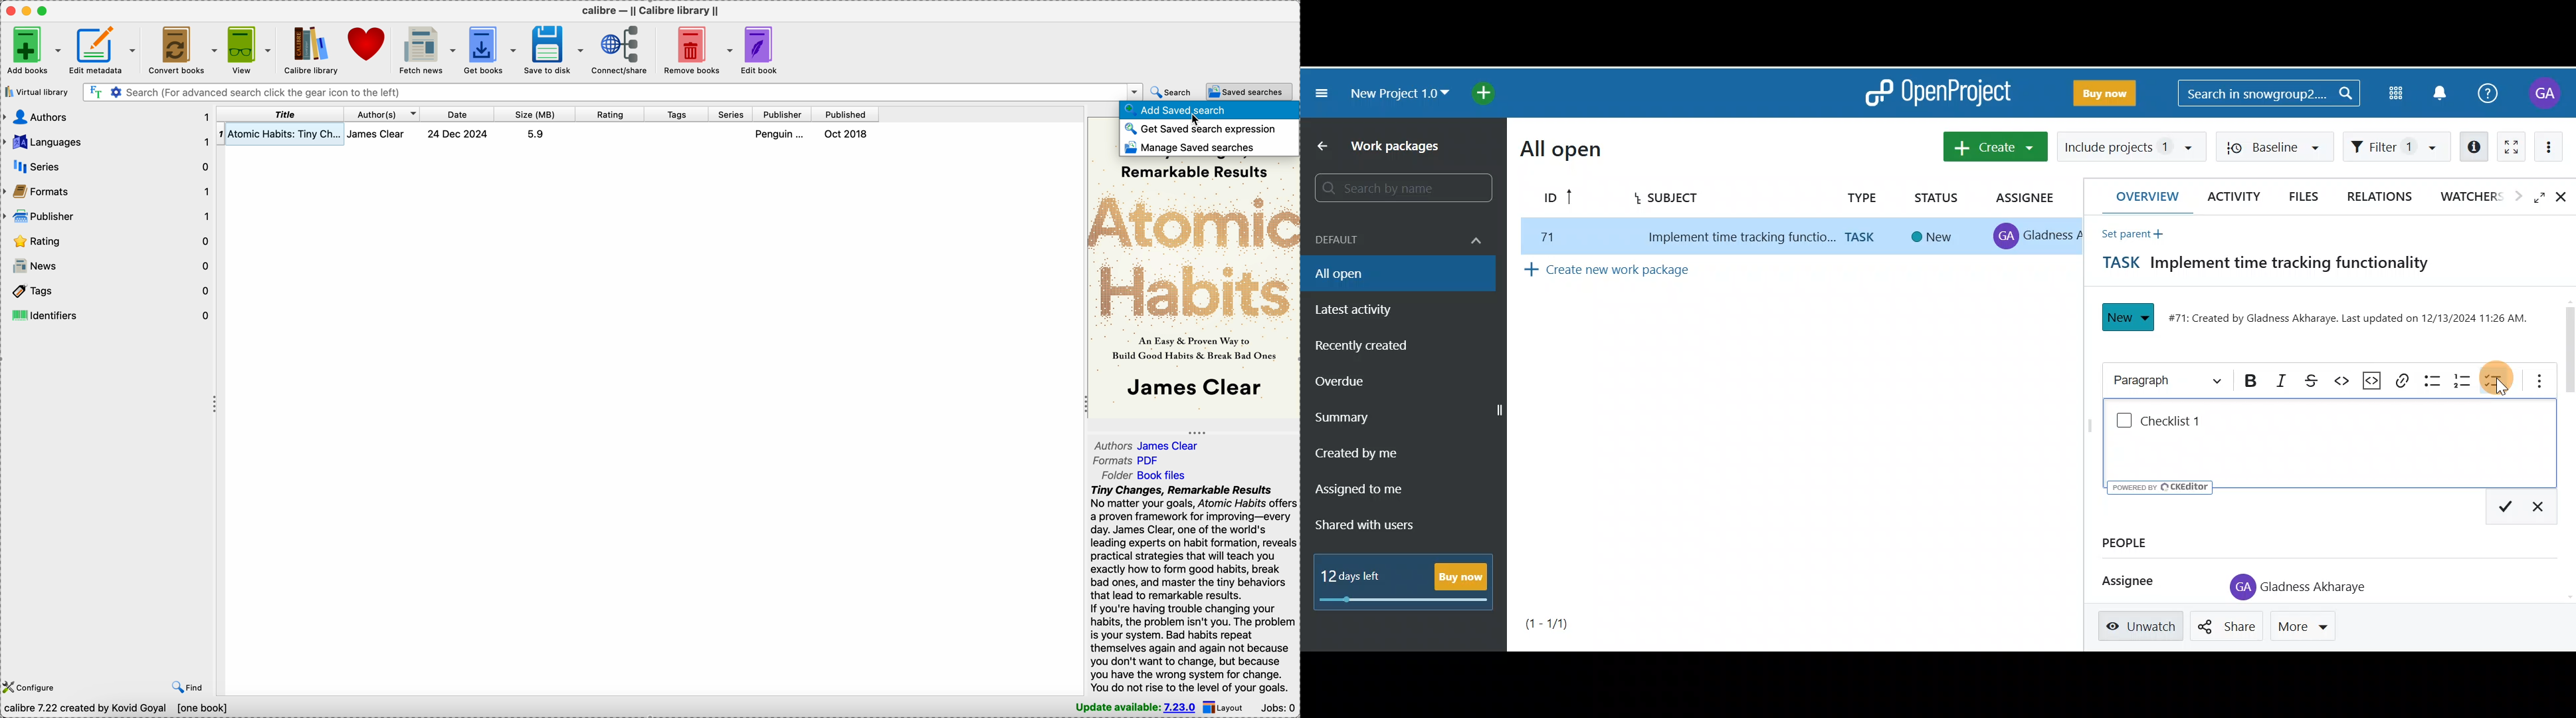 The height and width of the screenshot is (728, 2576). Describe the element at coordinates (2533, 379) in the screenshot. I see `More options` at that location.